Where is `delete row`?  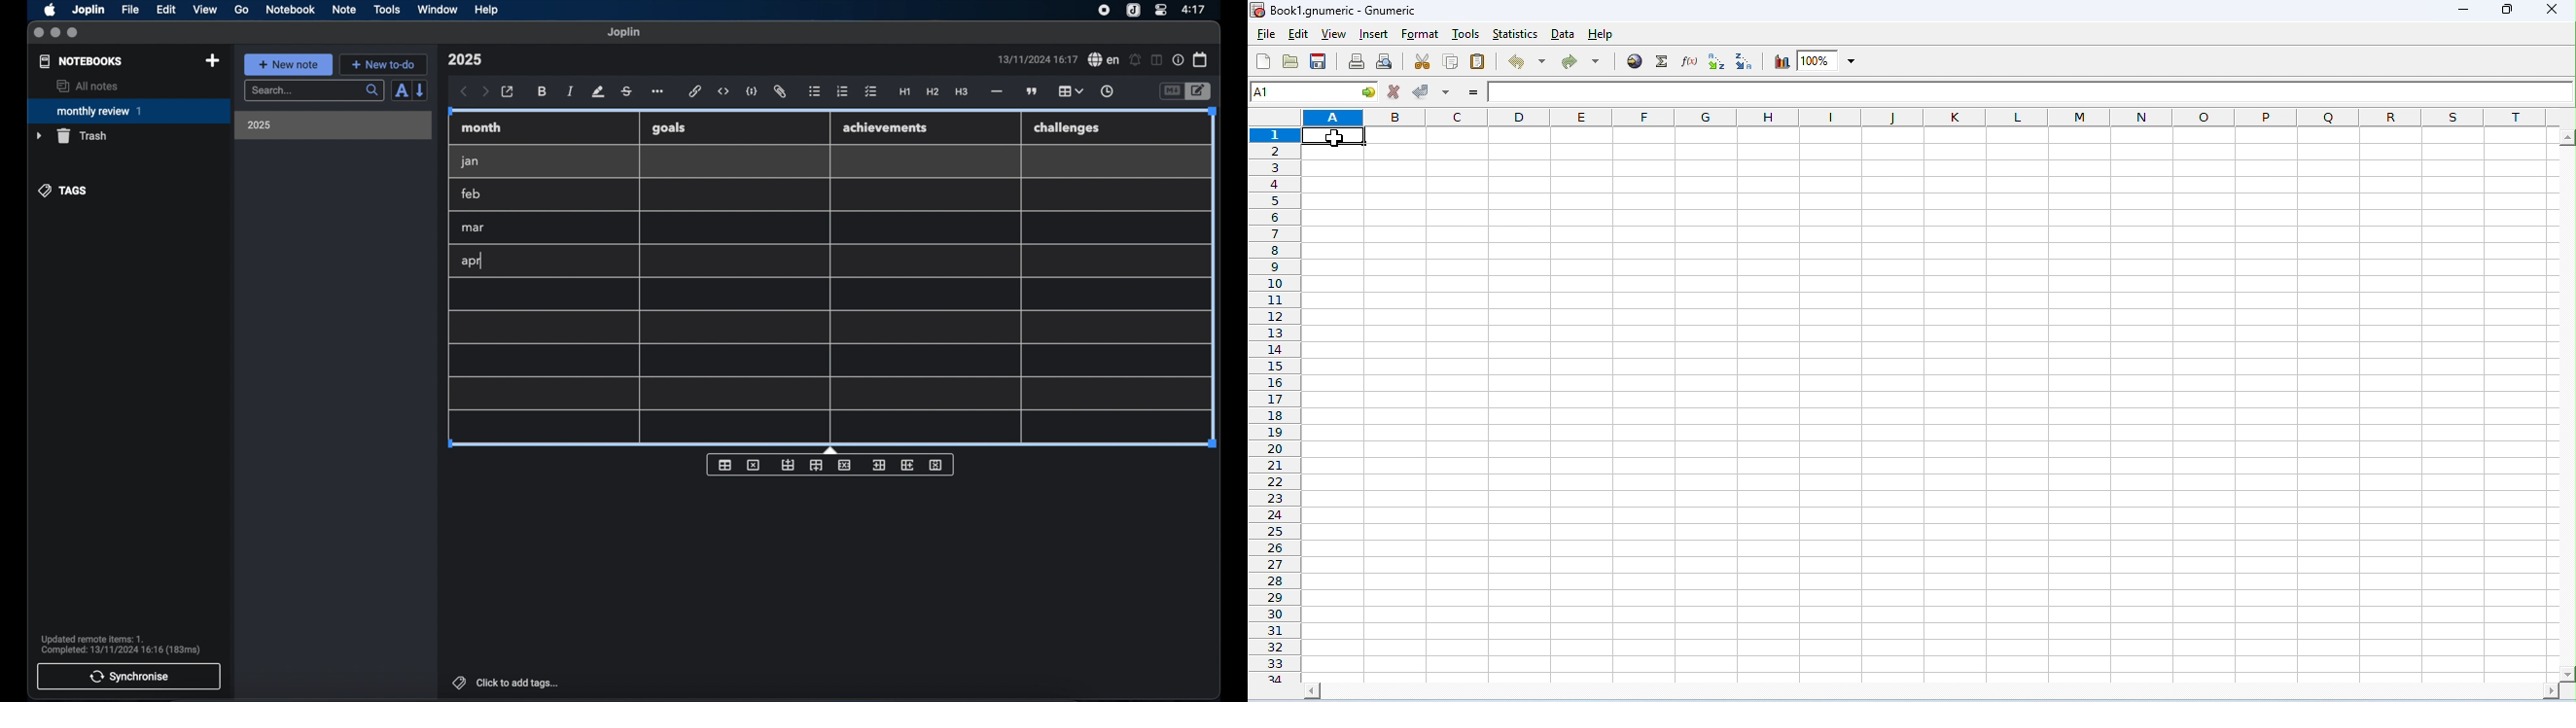
delete row is located at coordinates (846, 464).